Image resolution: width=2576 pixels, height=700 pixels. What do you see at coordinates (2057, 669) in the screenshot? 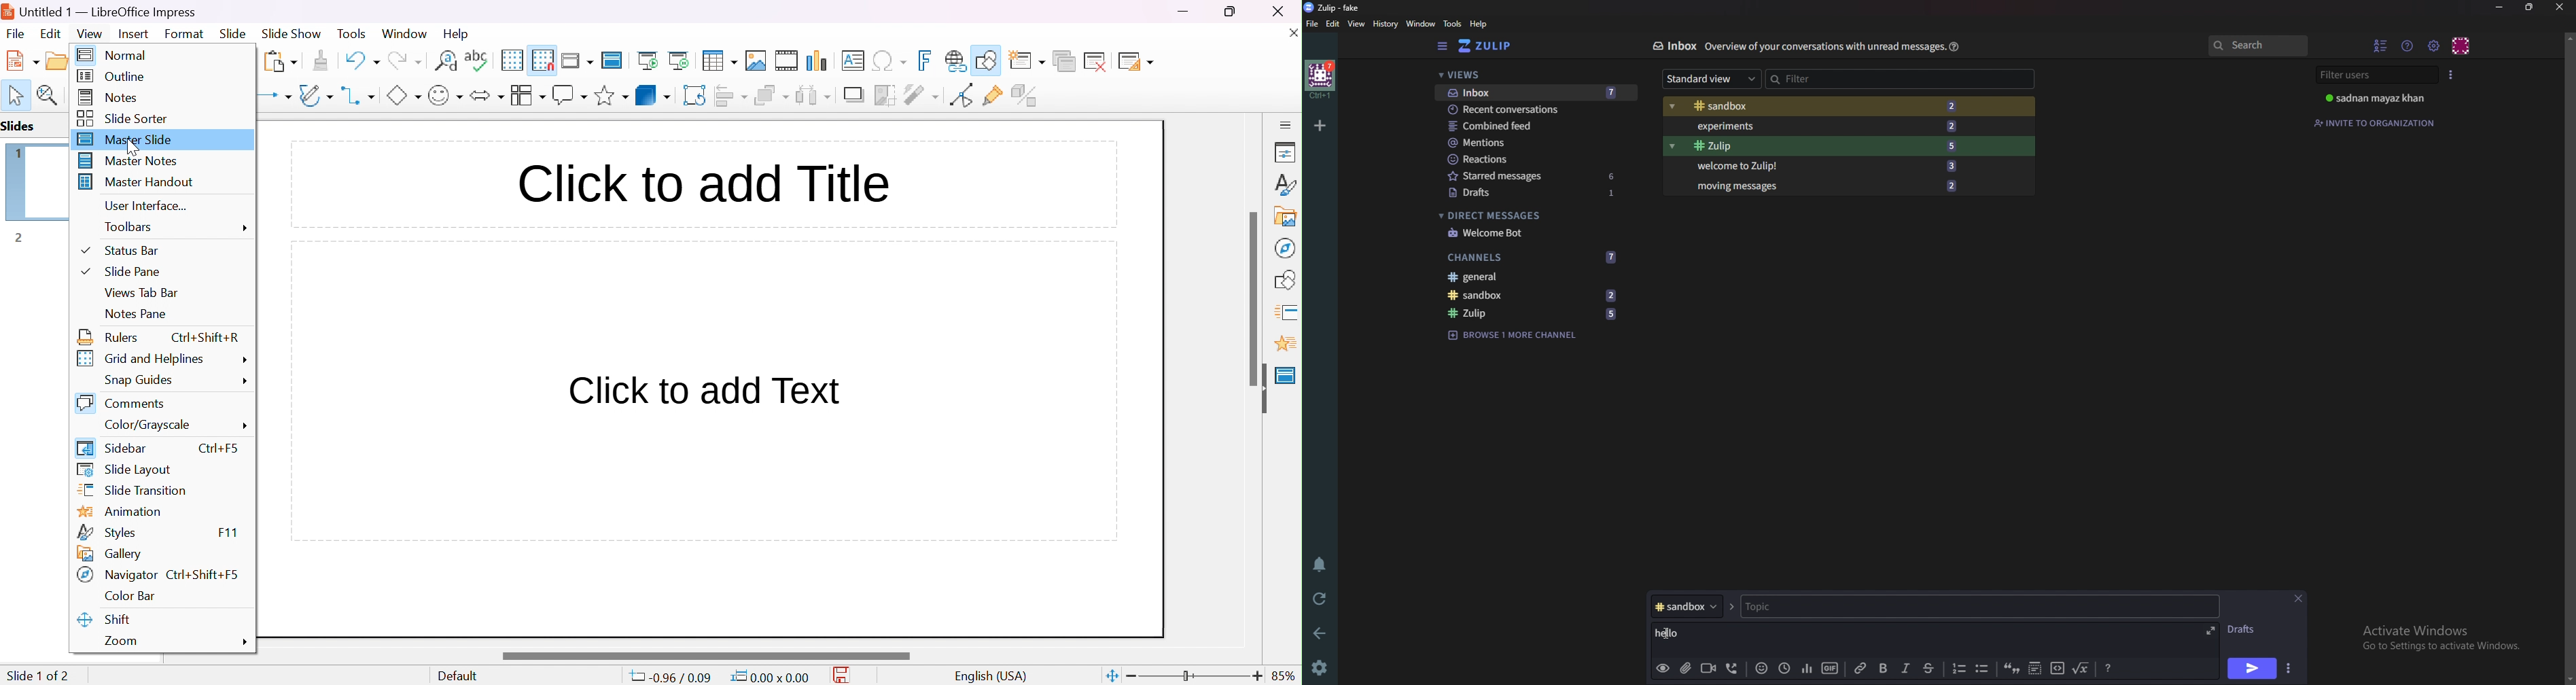
I see `code` at bounding box center [2057, 669].